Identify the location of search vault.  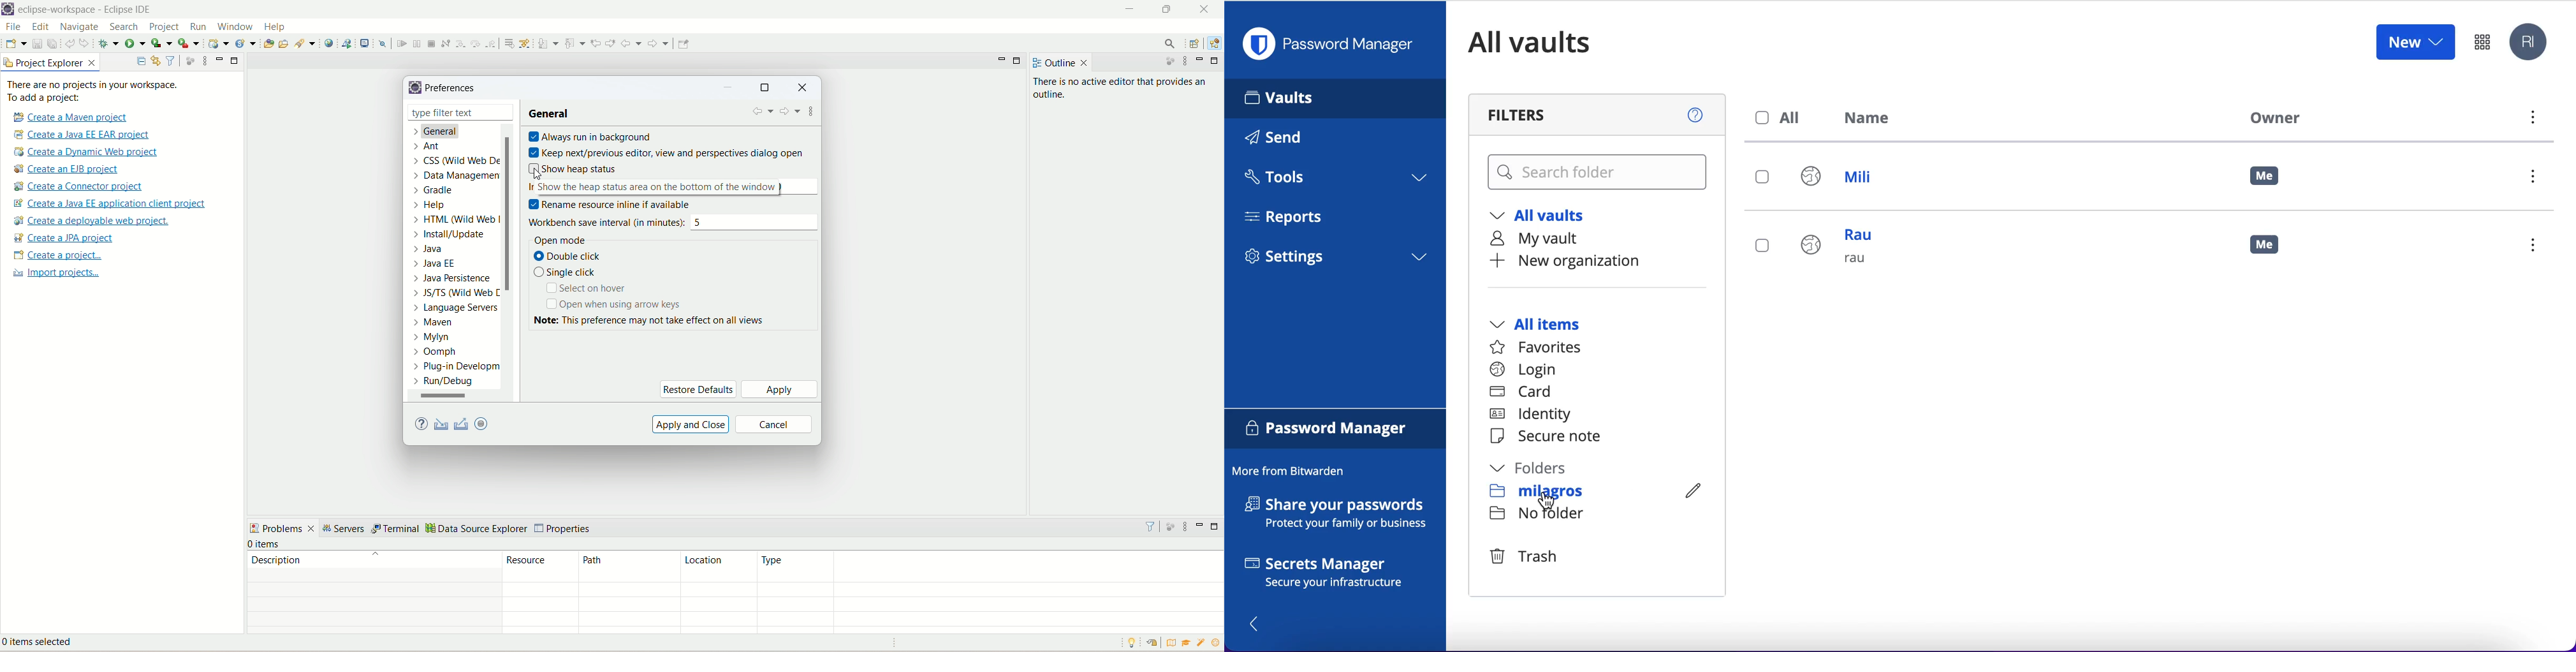
(1599, 173).